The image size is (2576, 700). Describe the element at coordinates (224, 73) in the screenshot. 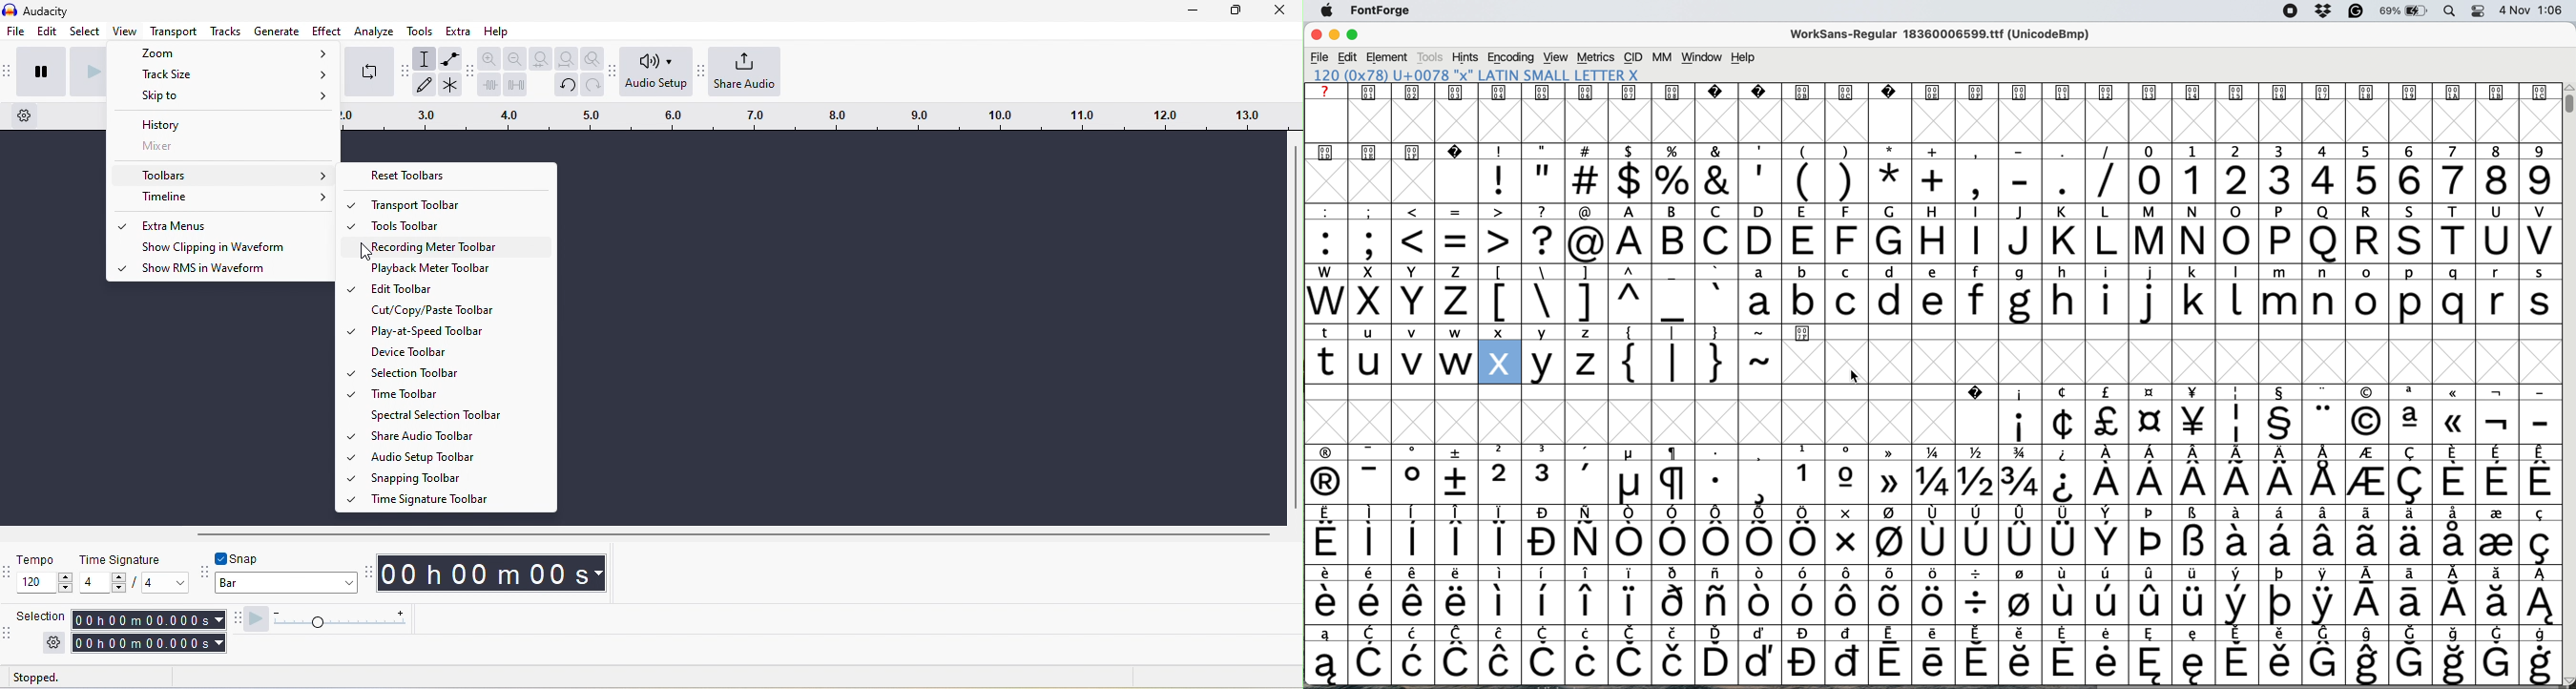

I see `Track size` at that location.